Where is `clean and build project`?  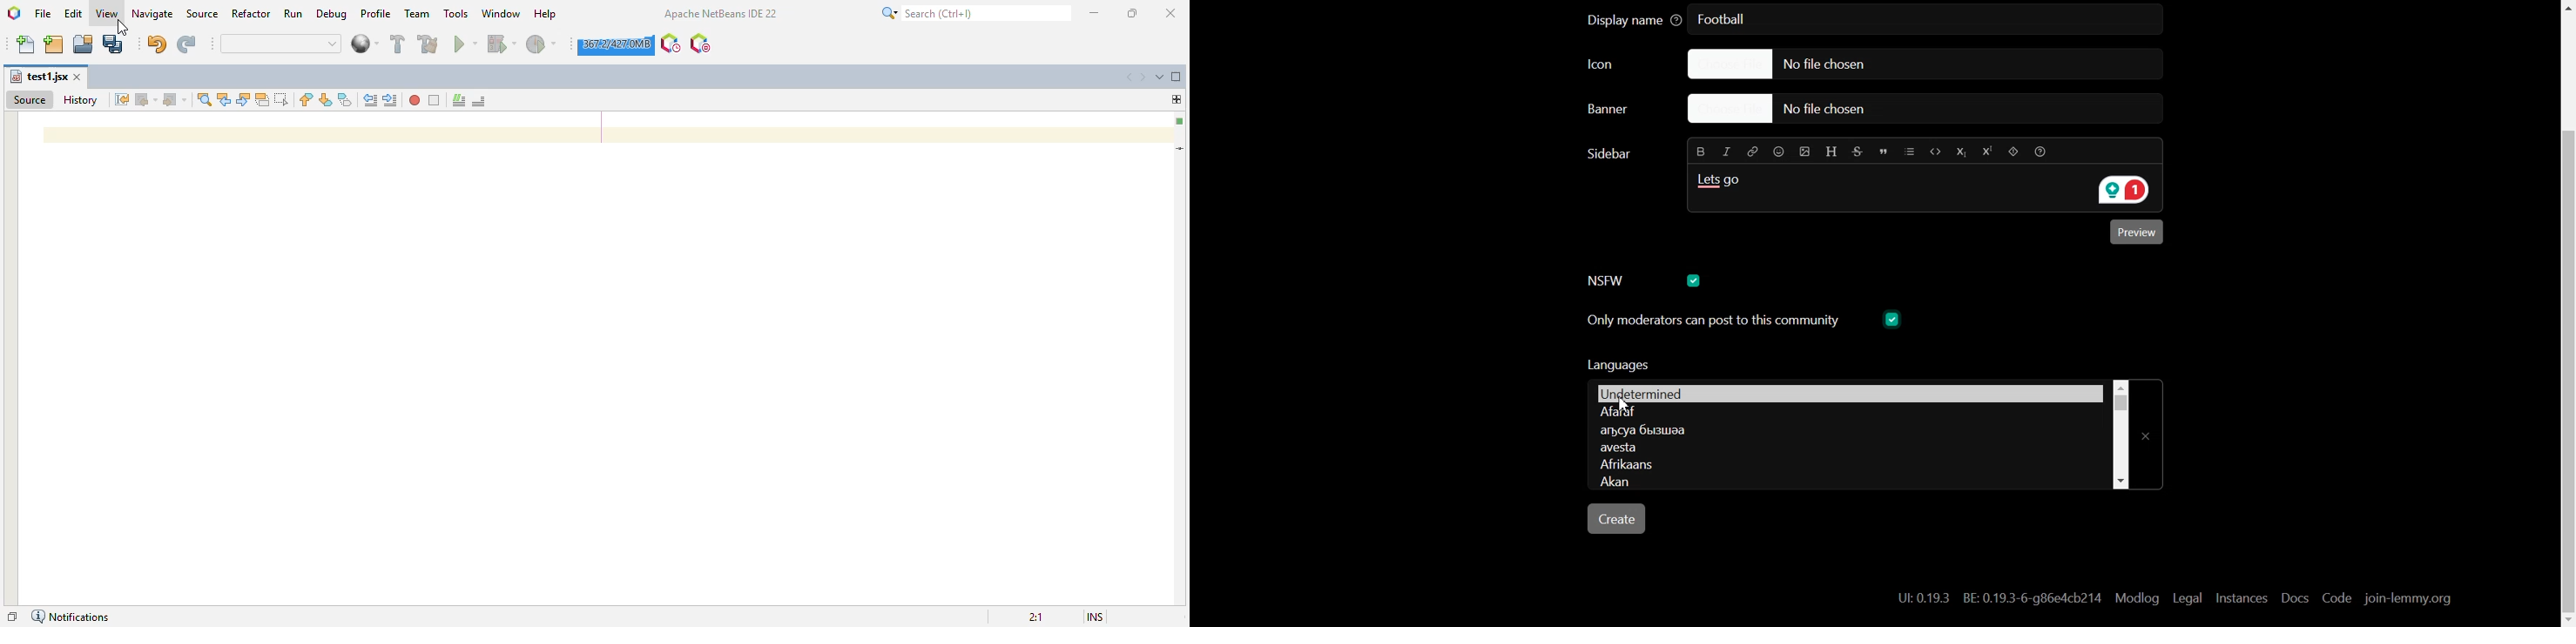
clean and build project is located at coordinates (428, 44).